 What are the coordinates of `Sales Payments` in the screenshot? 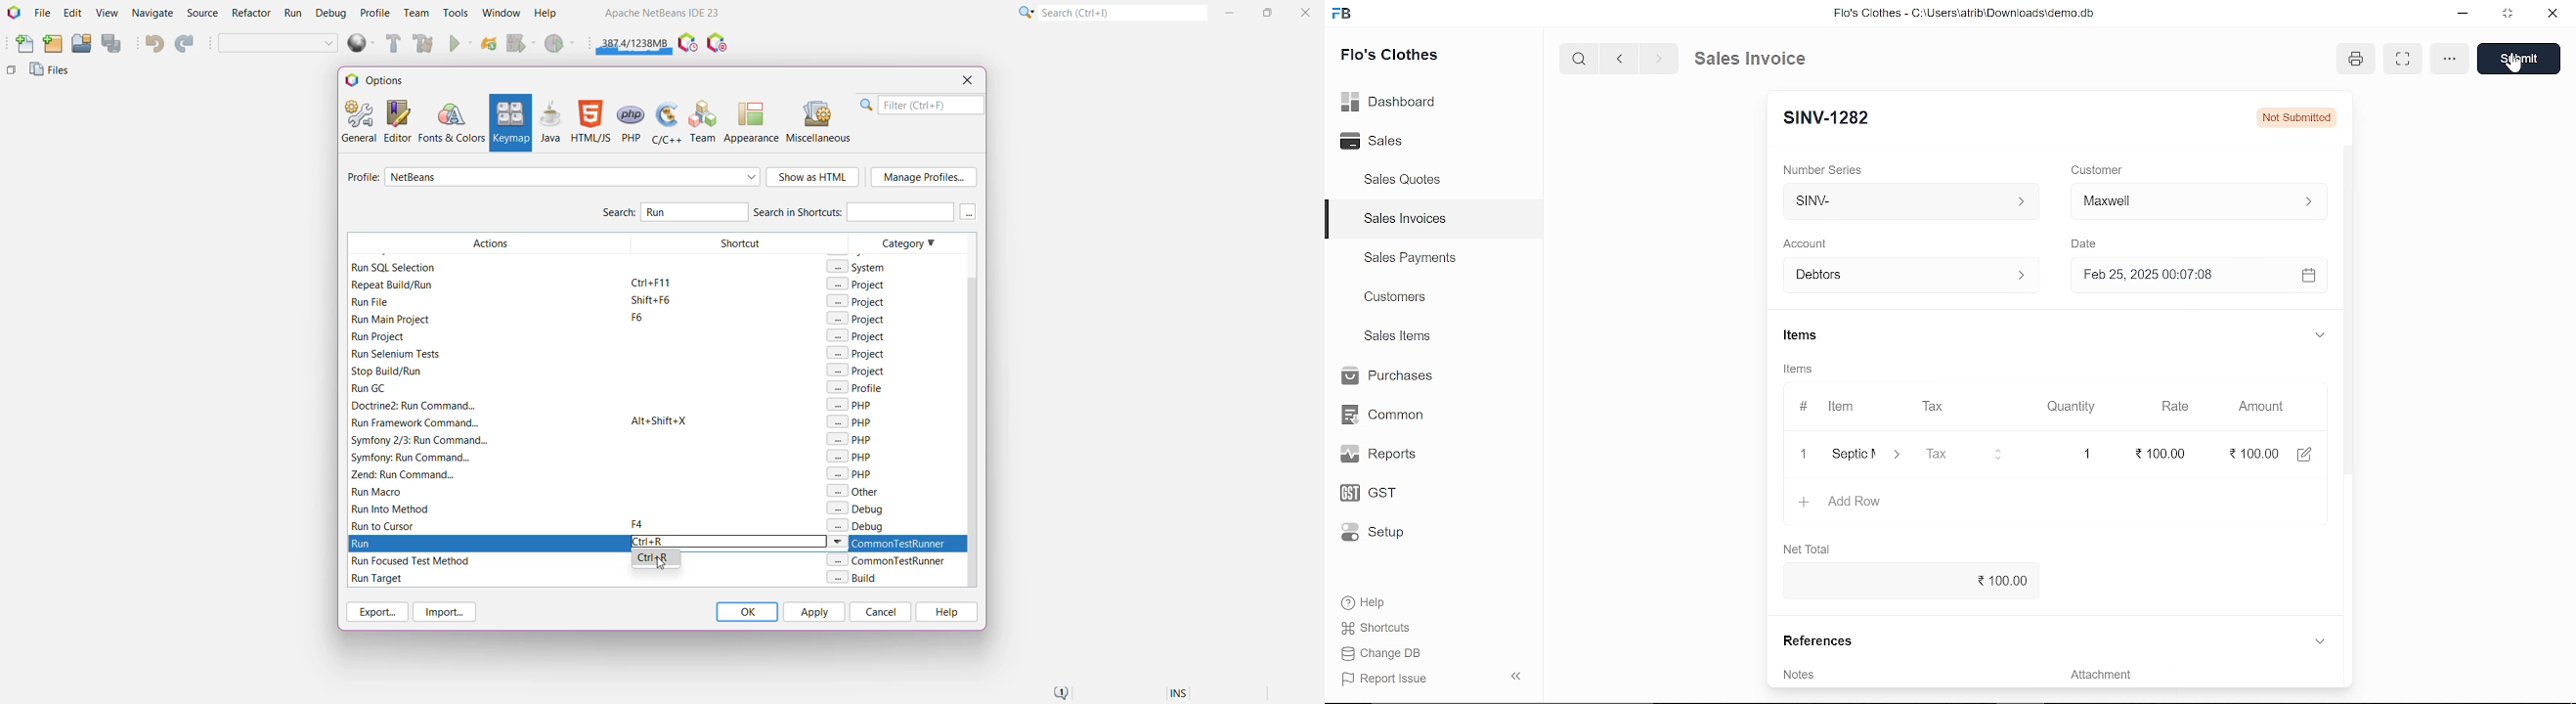 It's located at (1410, 258).